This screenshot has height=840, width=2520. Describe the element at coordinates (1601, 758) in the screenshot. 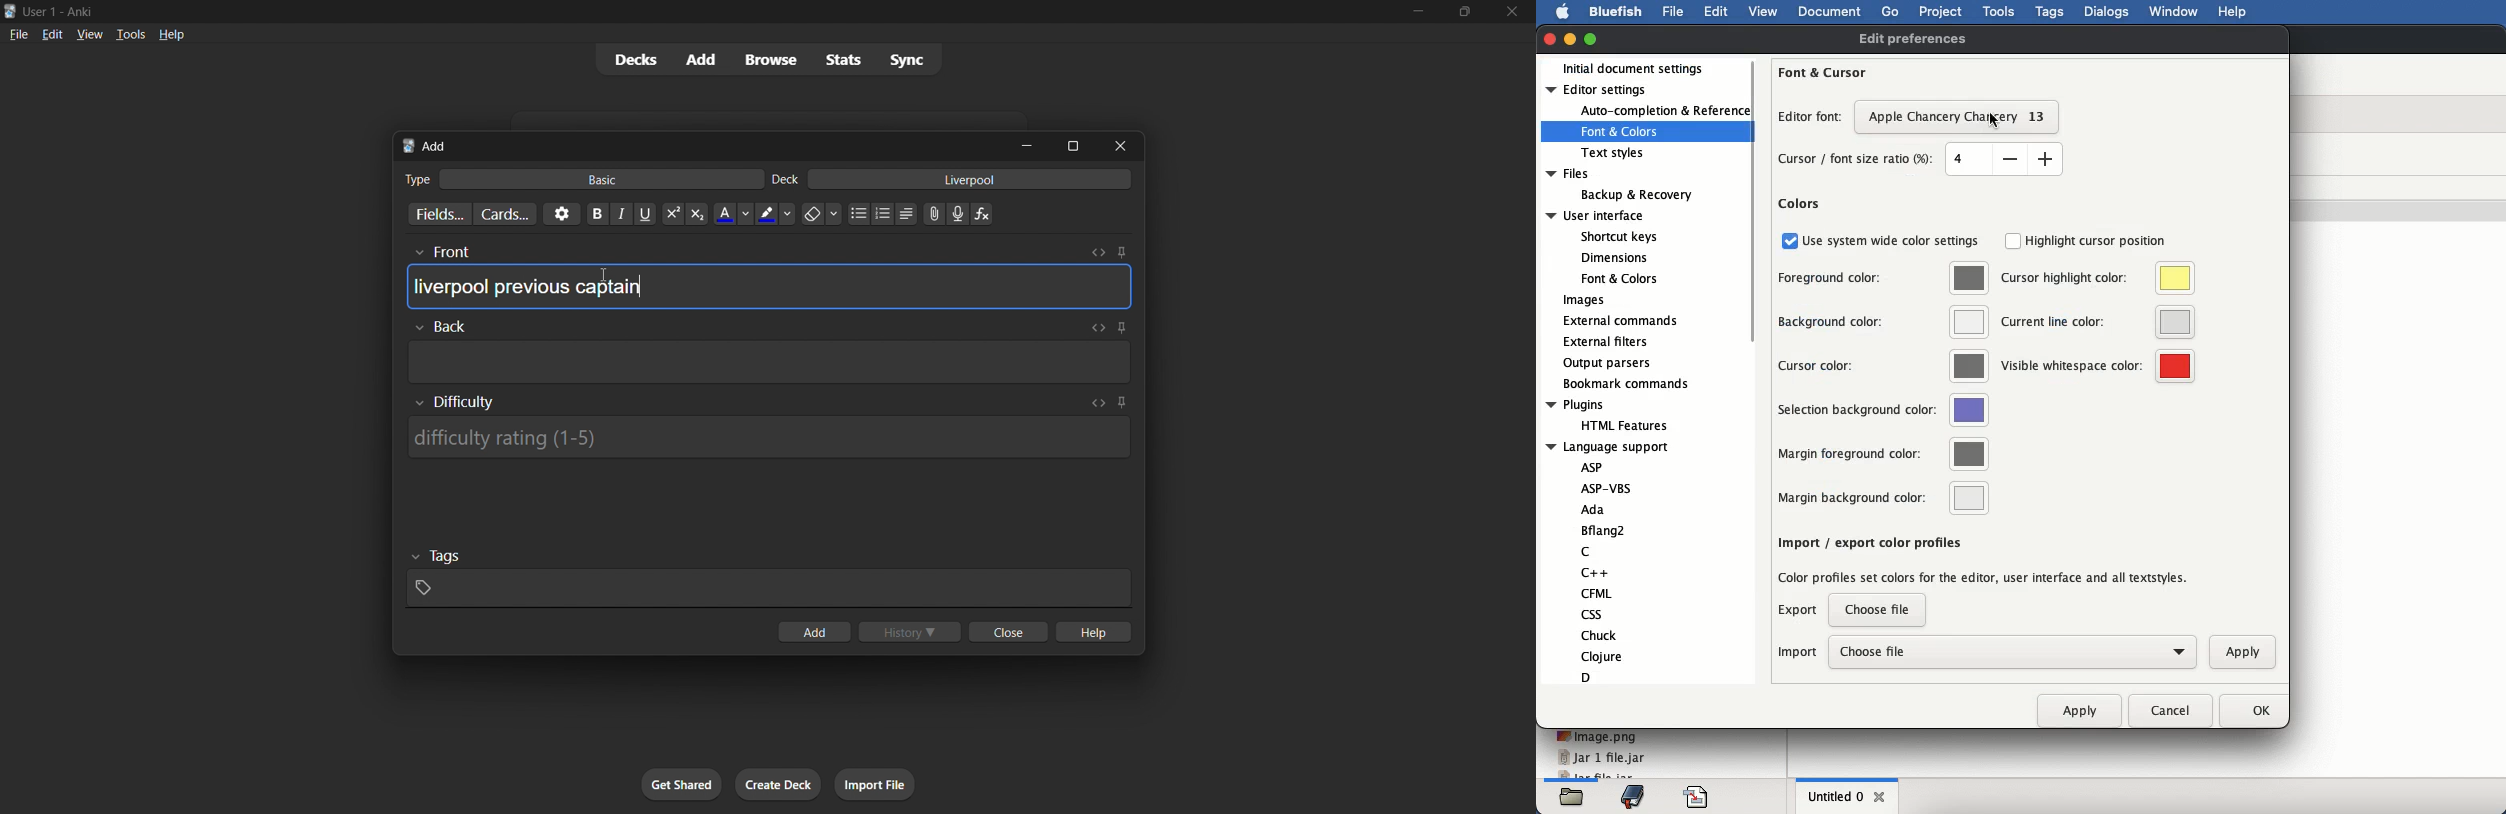

I see `jar 1 file` at that location.